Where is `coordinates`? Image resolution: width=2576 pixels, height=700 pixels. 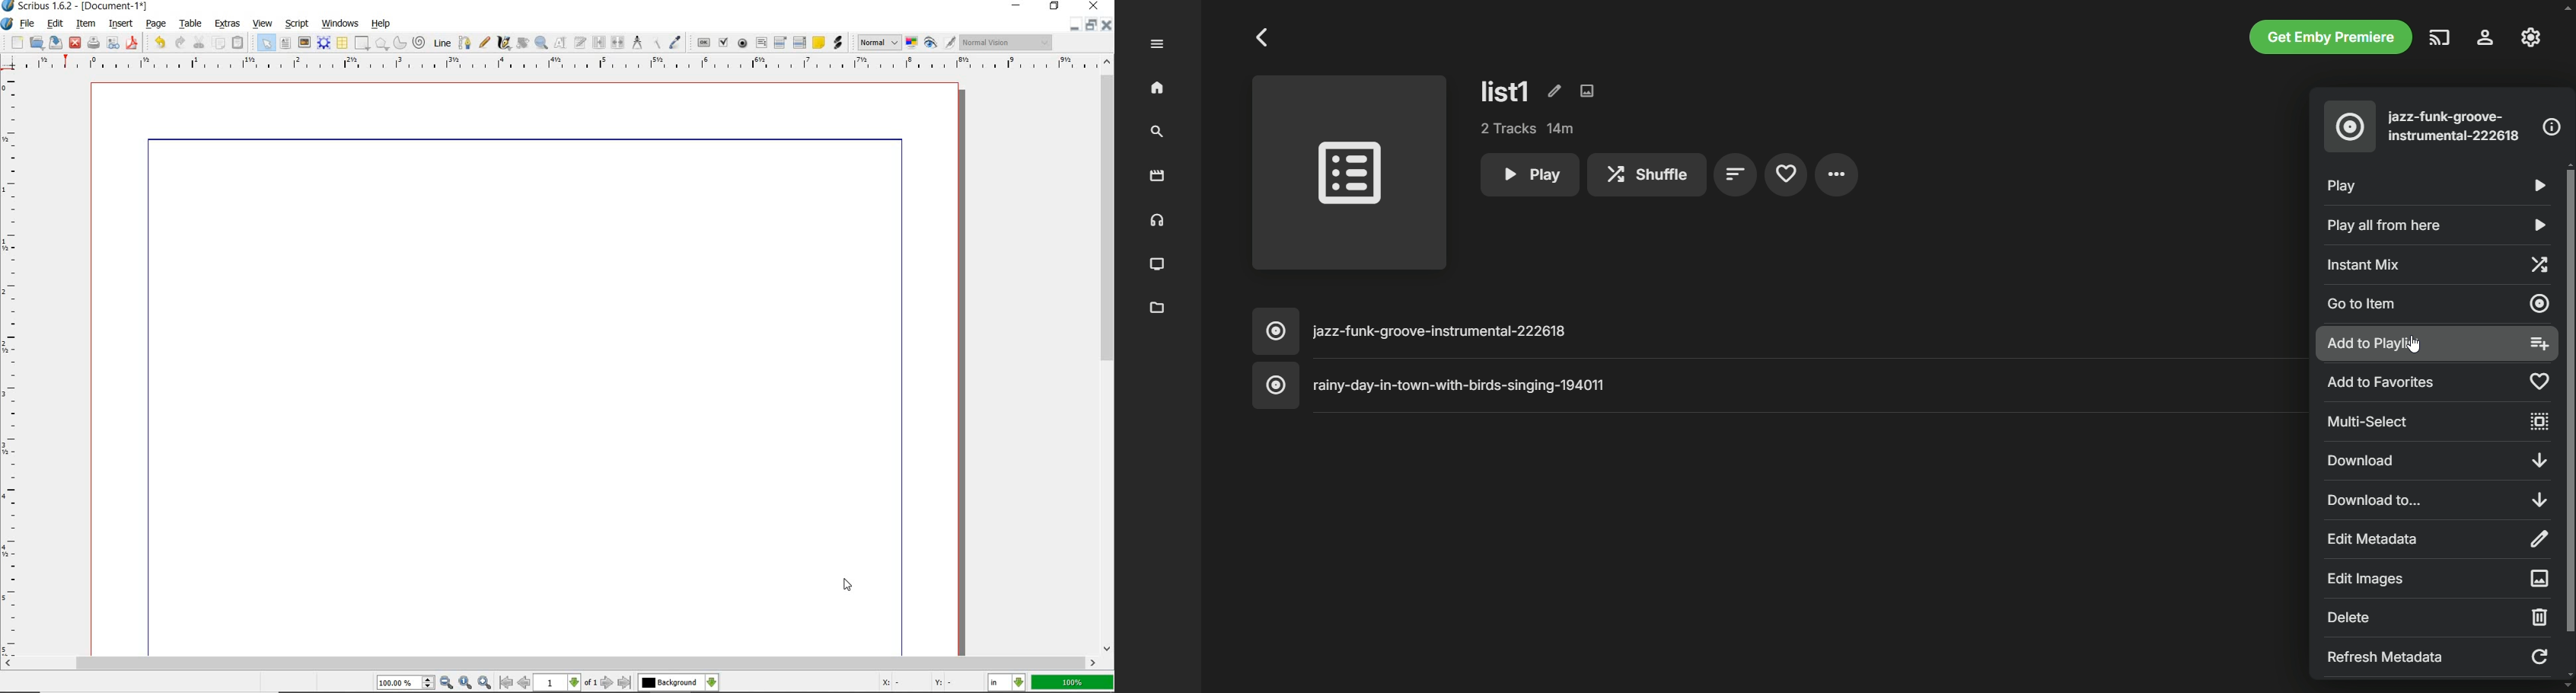 coordinates is located at coordinates (915, 684).